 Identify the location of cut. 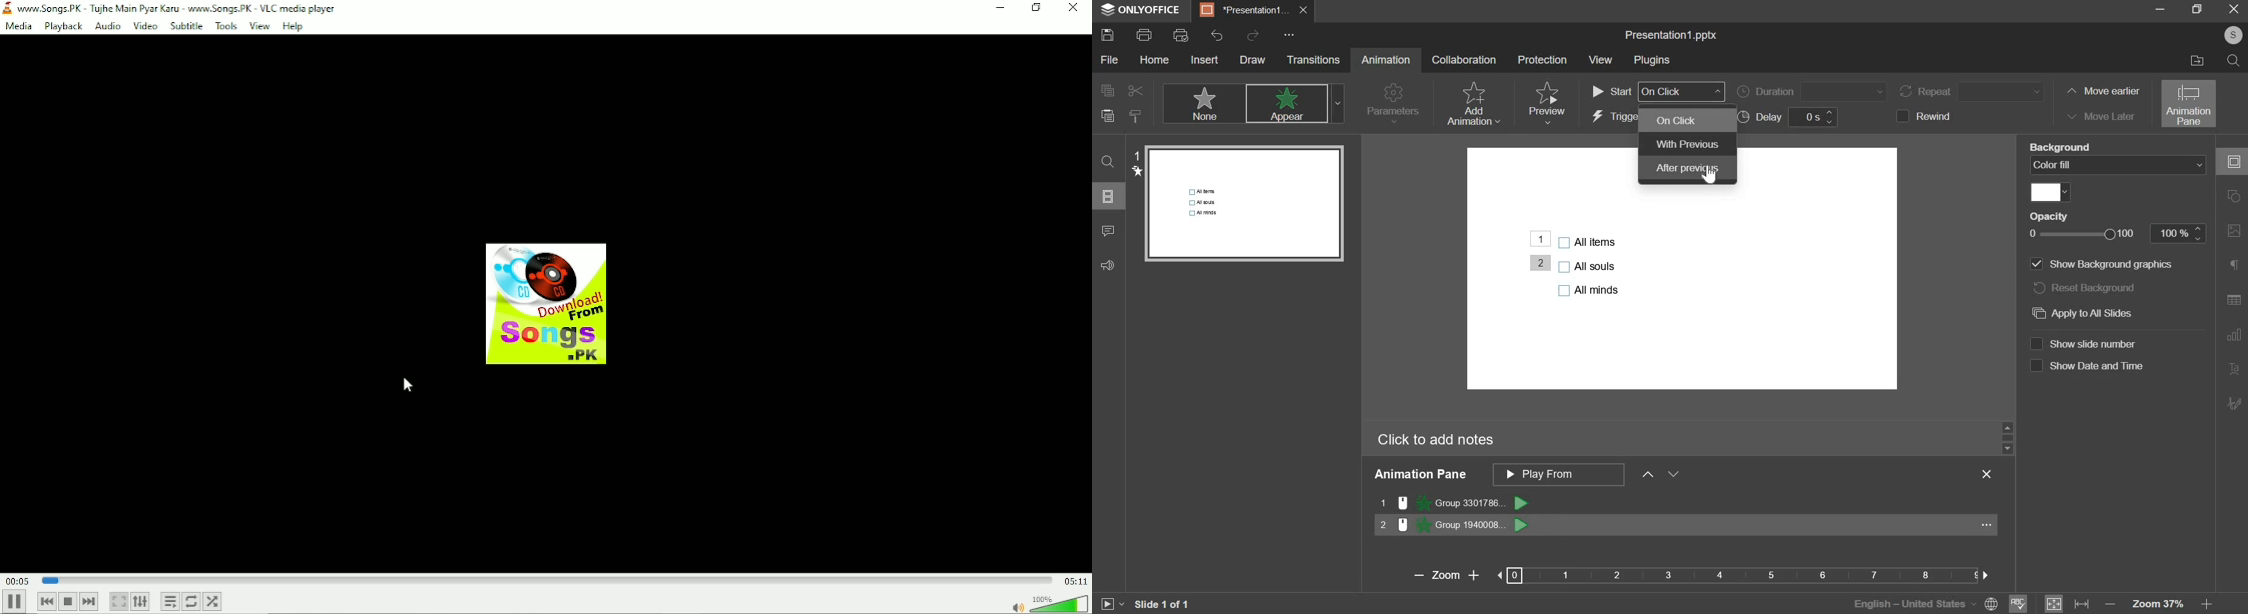
(1133, 90).